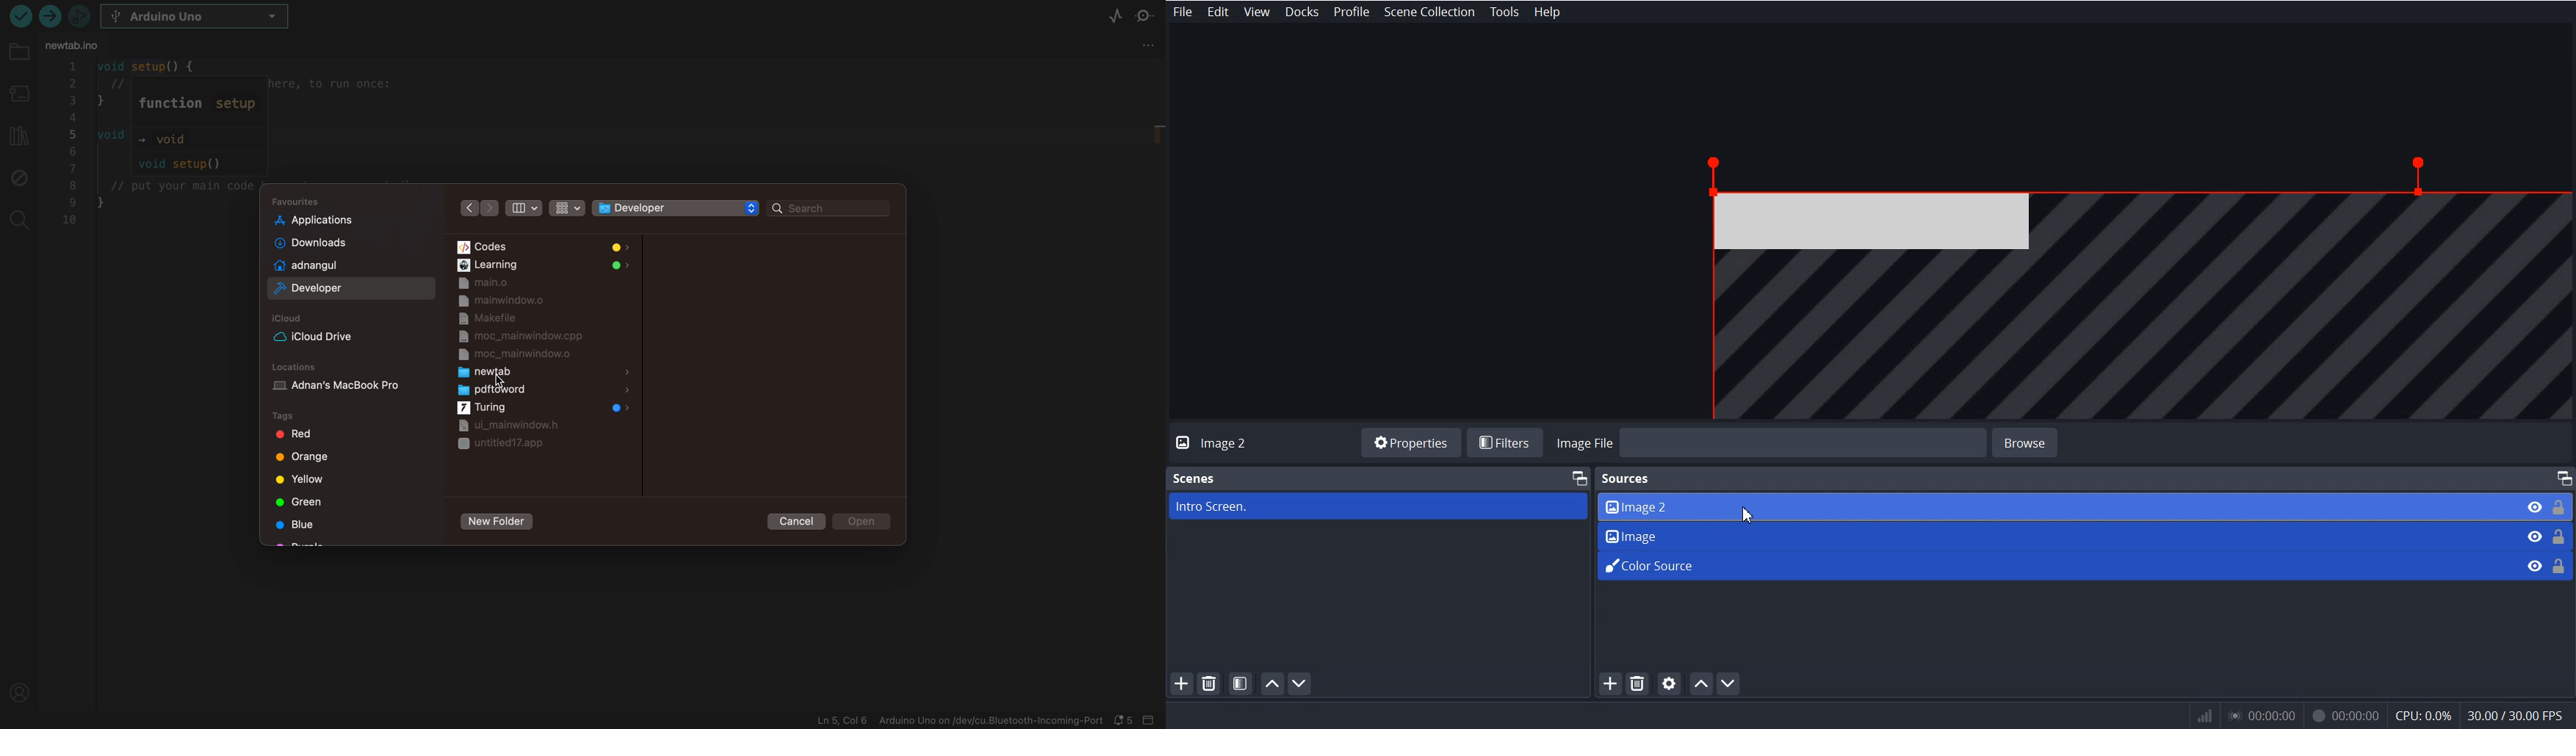 This screenshot has width=2576, height=756. Describe the element at coordinates (1731, 683) in the screenshot. I see `Move Scene down` at that location.